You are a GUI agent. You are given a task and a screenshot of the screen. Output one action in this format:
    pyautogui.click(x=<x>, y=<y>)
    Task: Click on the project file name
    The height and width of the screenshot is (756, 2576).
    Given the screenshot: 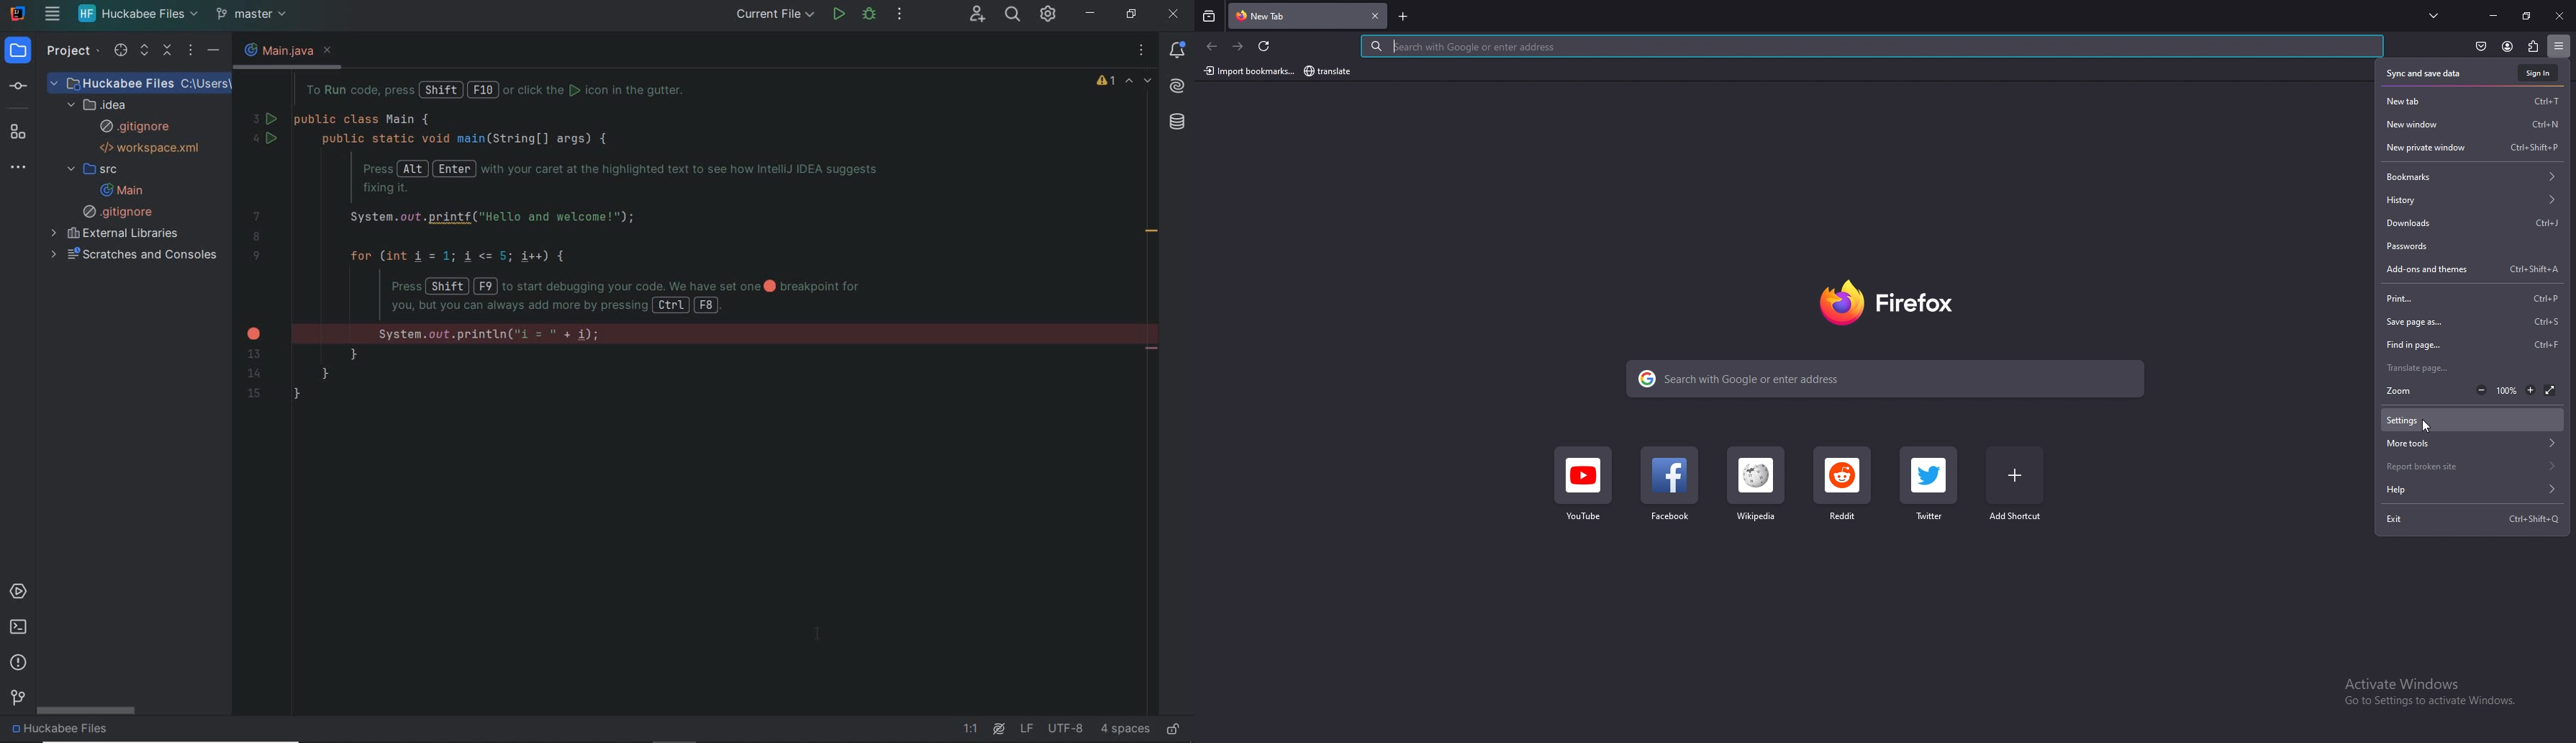 What is the action you would take?
    pyautogui.click(x=141, y=82)
    